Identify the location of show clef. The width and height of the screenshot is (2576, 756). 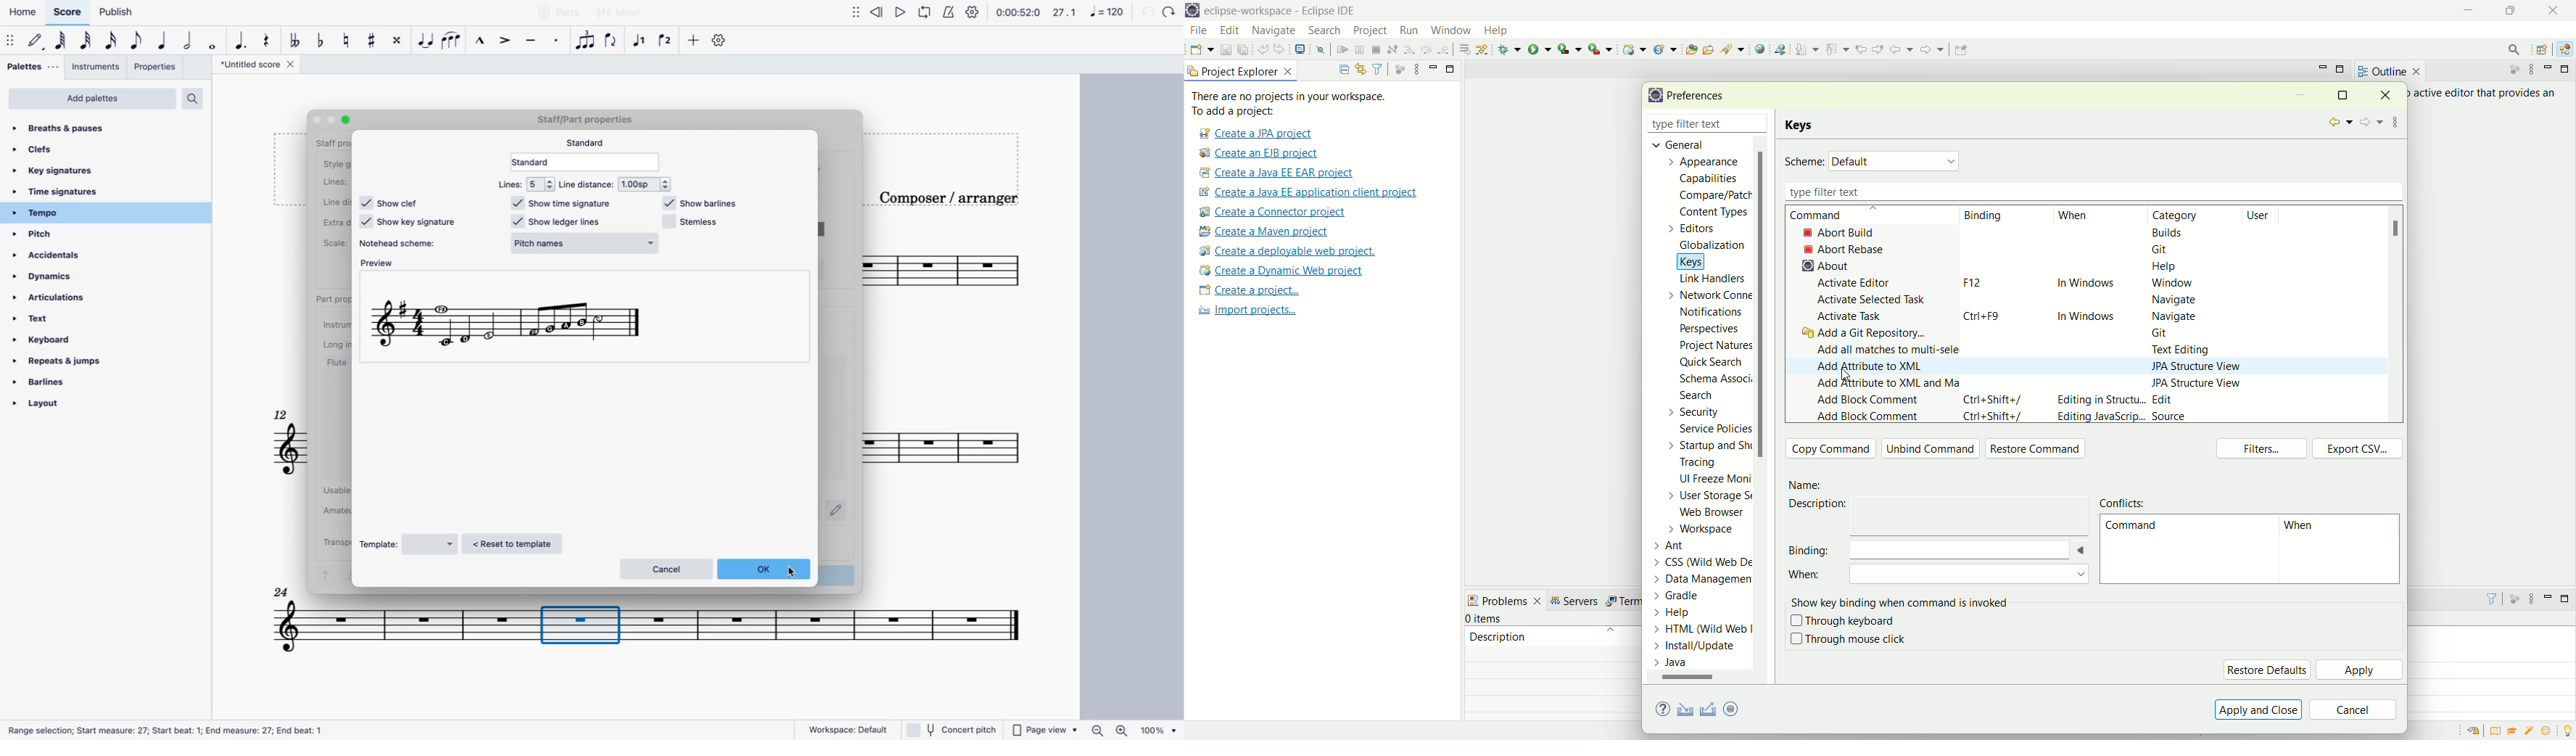
(392, 202).